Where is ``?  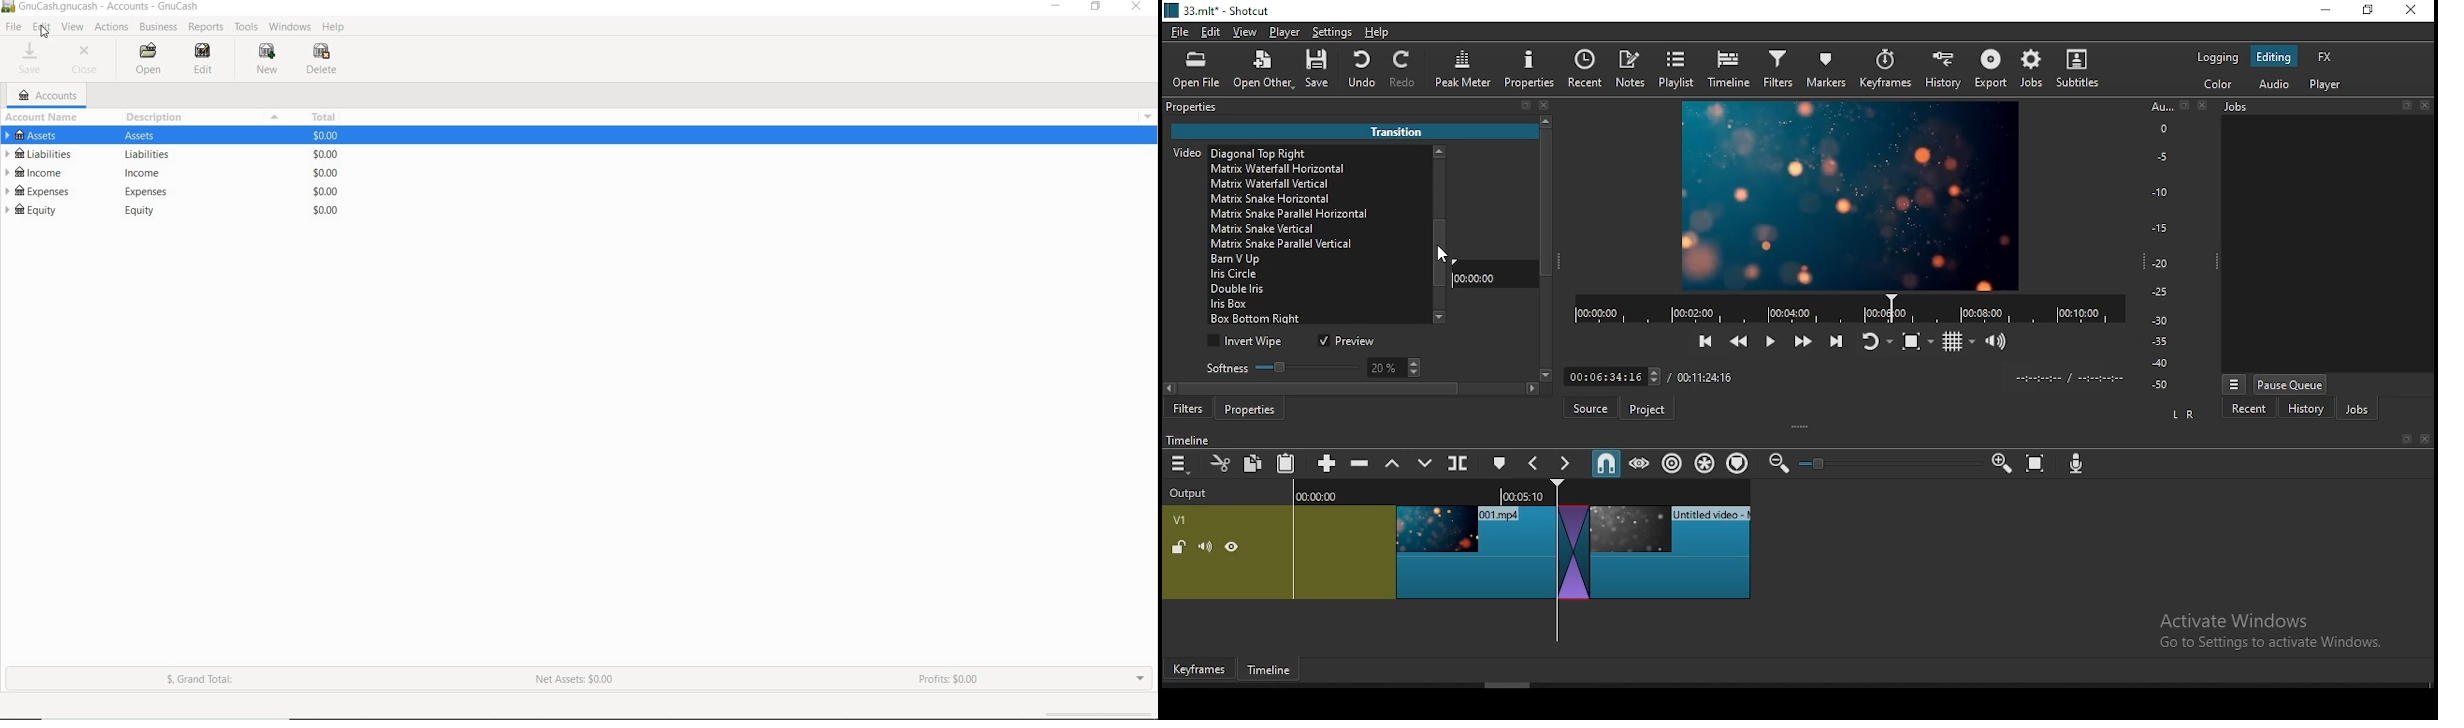
 is located at coordinates (2183, 106).